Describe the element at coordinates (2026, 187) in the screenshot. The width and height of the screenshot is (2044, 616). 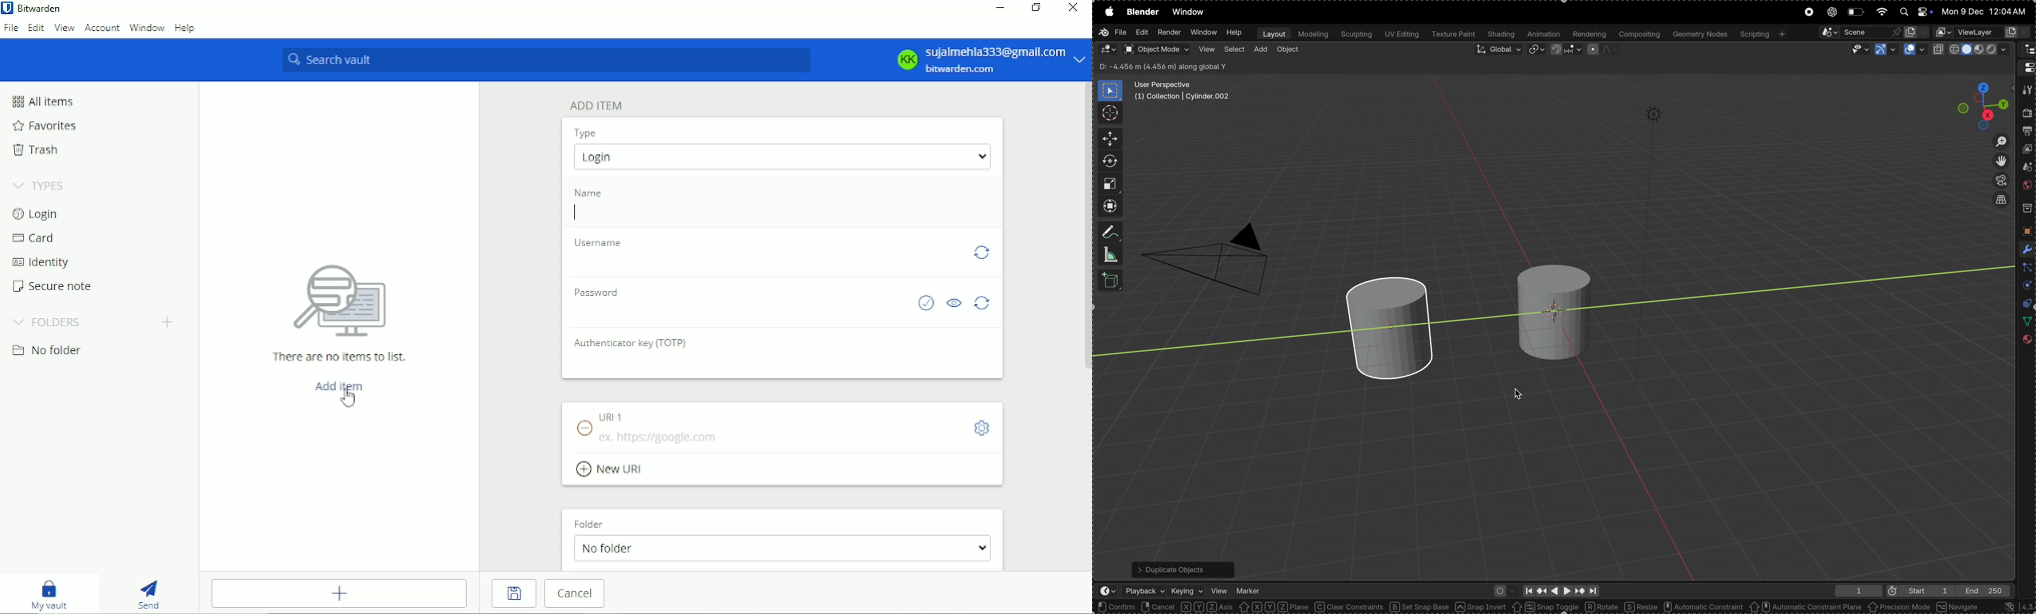
I see `worls` at that location.